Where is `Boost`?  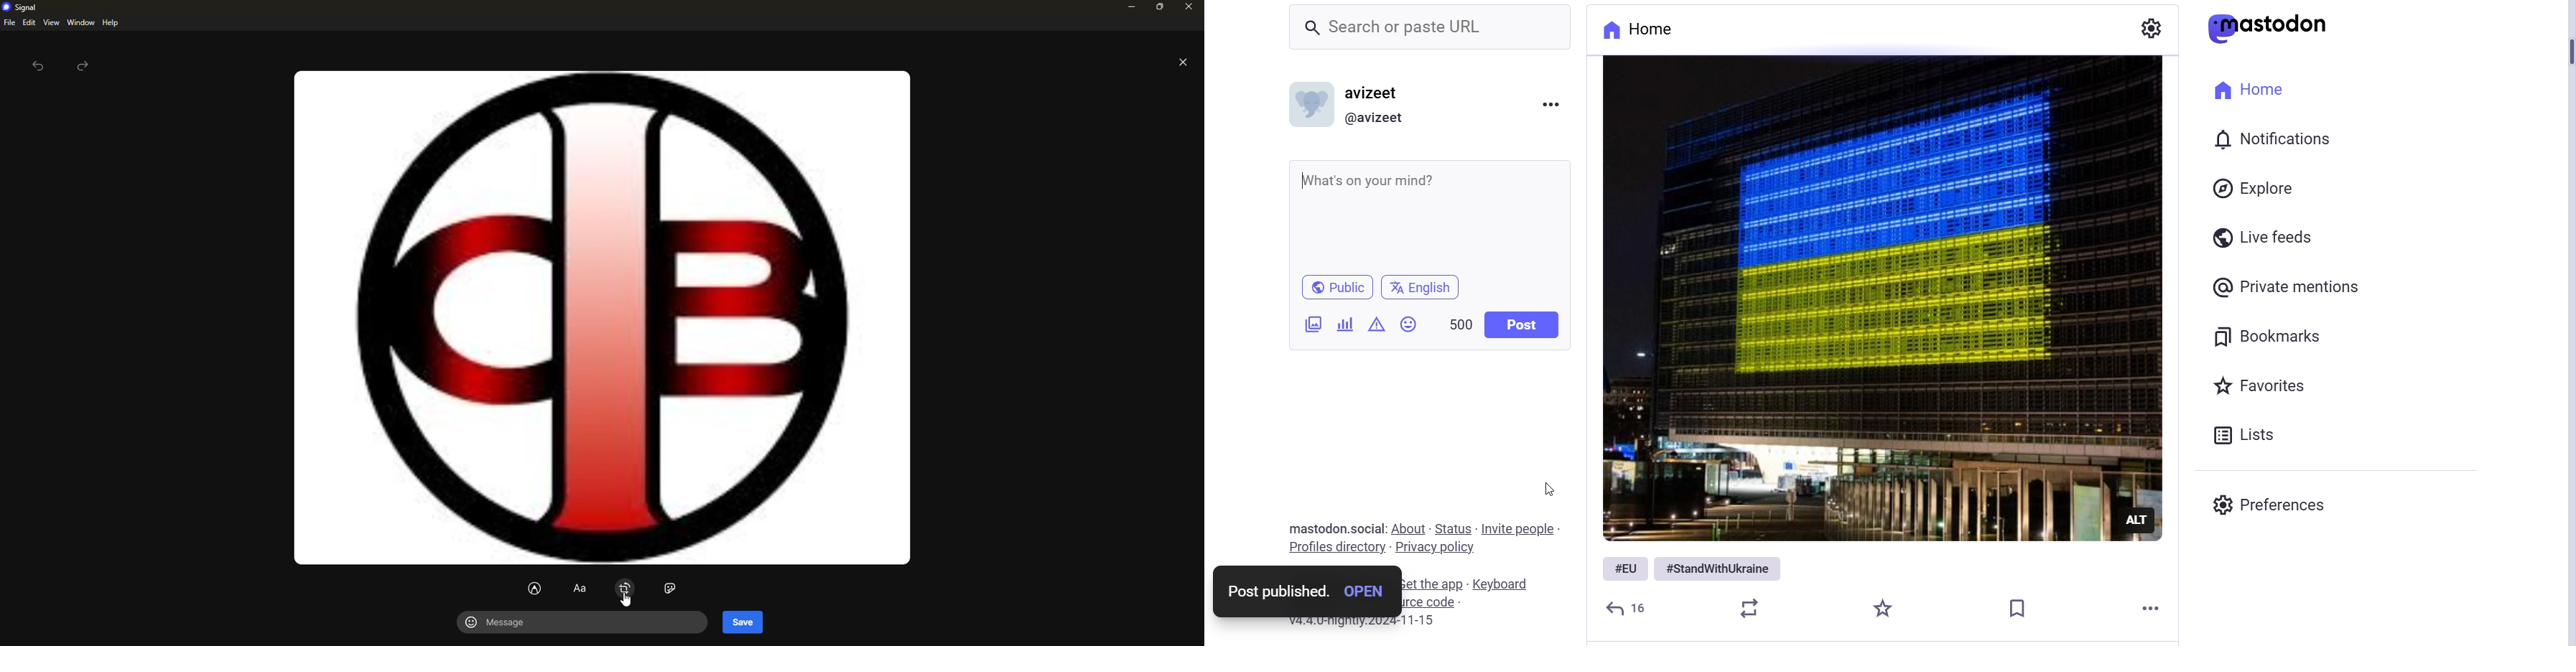
Boost is located at coordinates (1754, 608).